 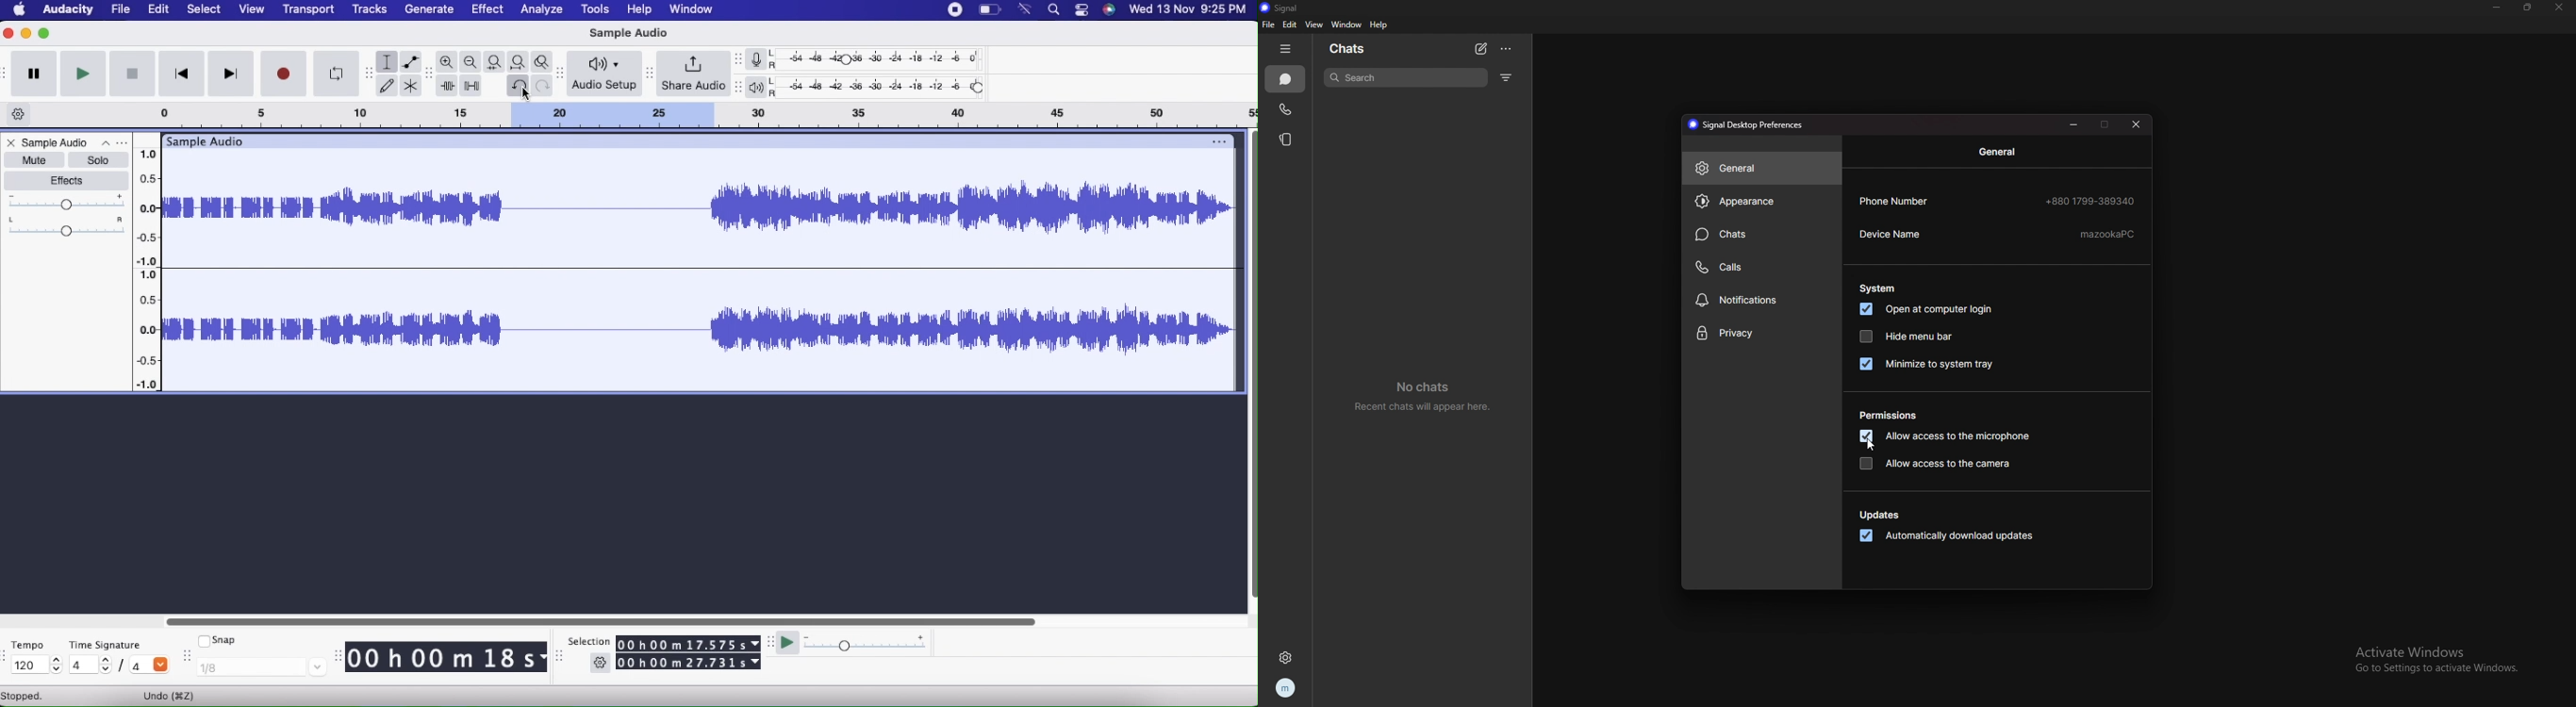 What do you see at coordinates (27, 34) in the screenshot?
I see `Minimize` at bounding box center [27, 34].